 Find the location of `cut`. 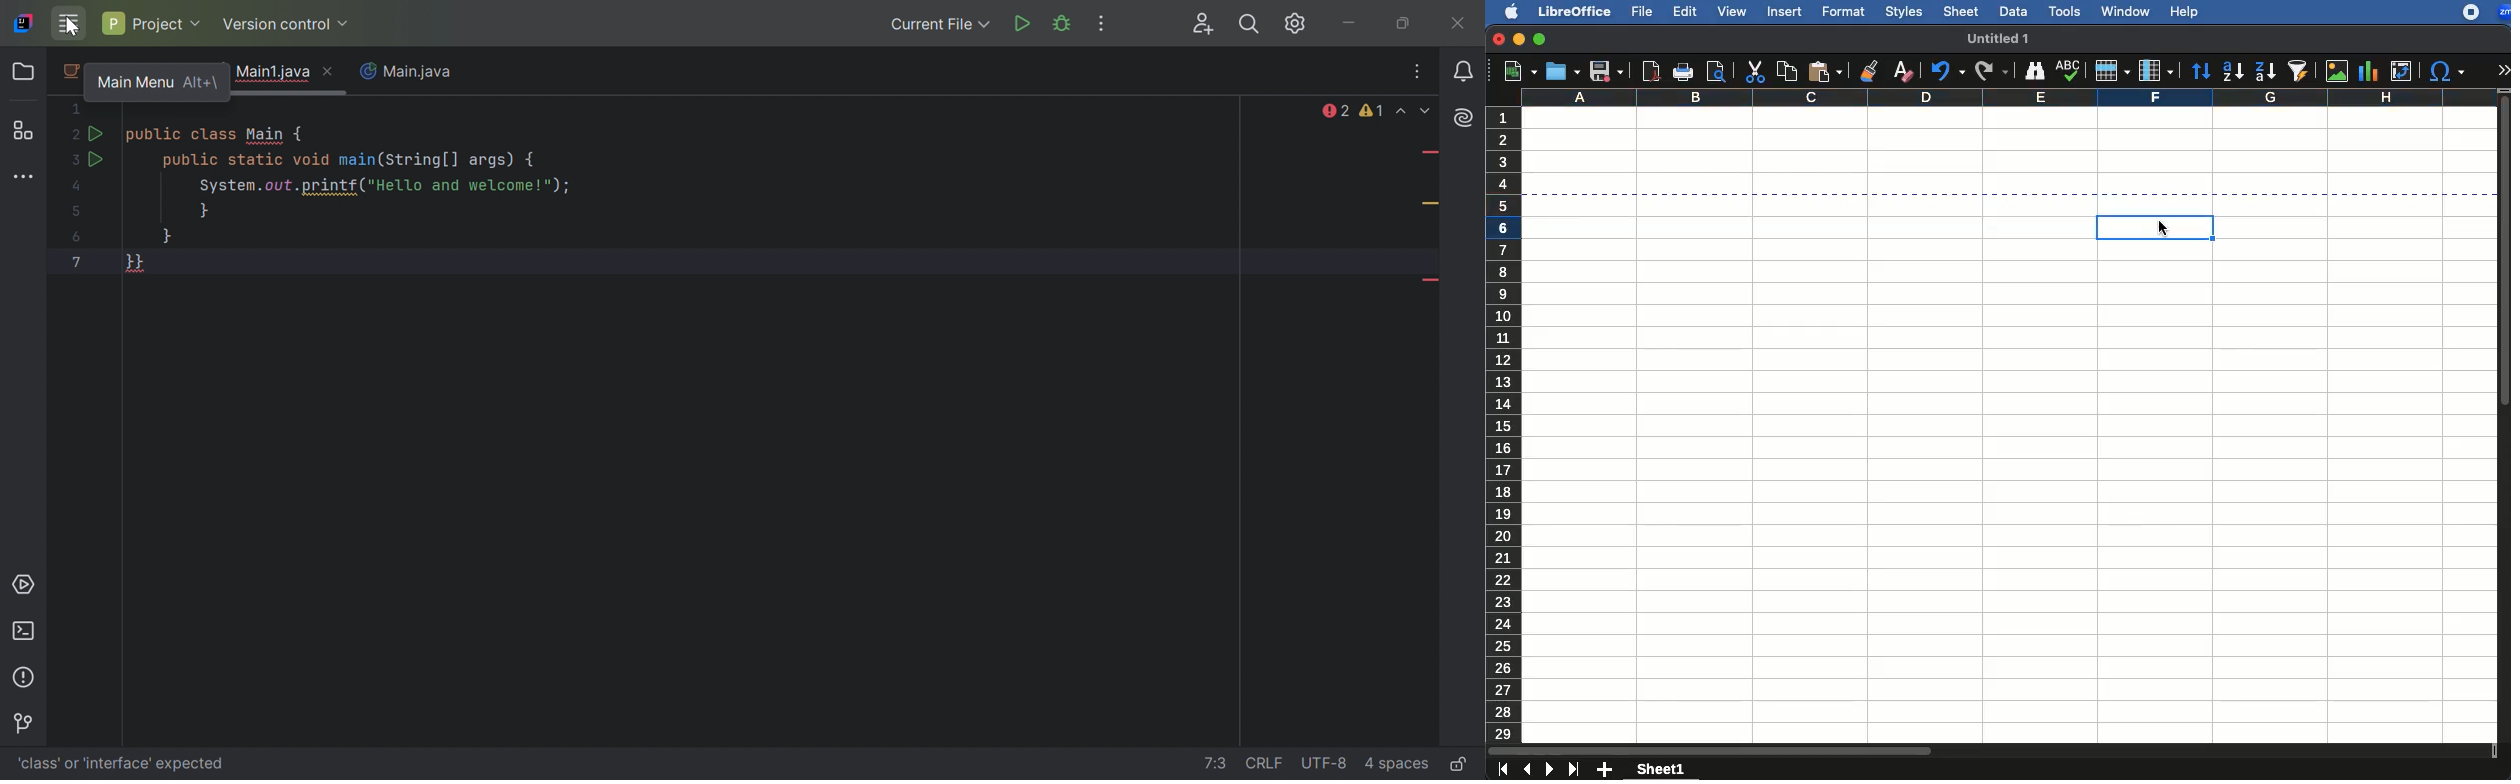

cut is located at coordinates (1756, 71).